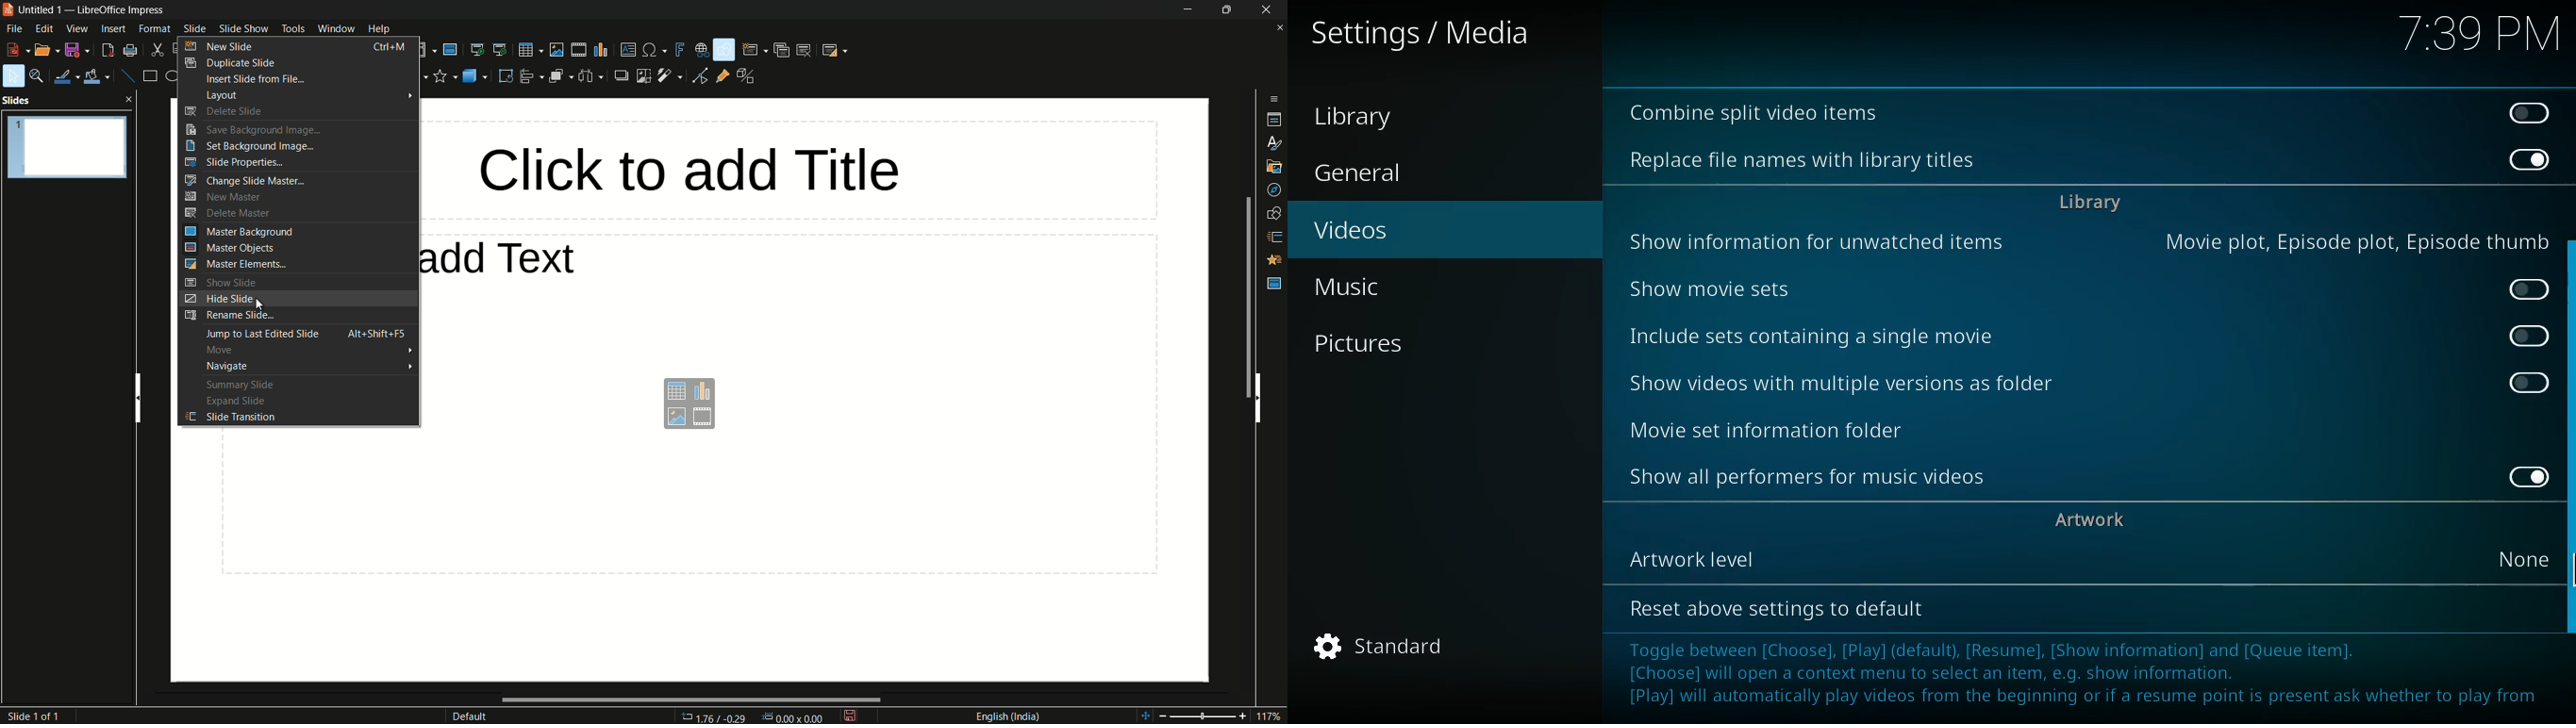  What do you see at coordinates (1425, 34) in the screenshot?
I see `Settings/Media` at bounding box center [1425, 34].